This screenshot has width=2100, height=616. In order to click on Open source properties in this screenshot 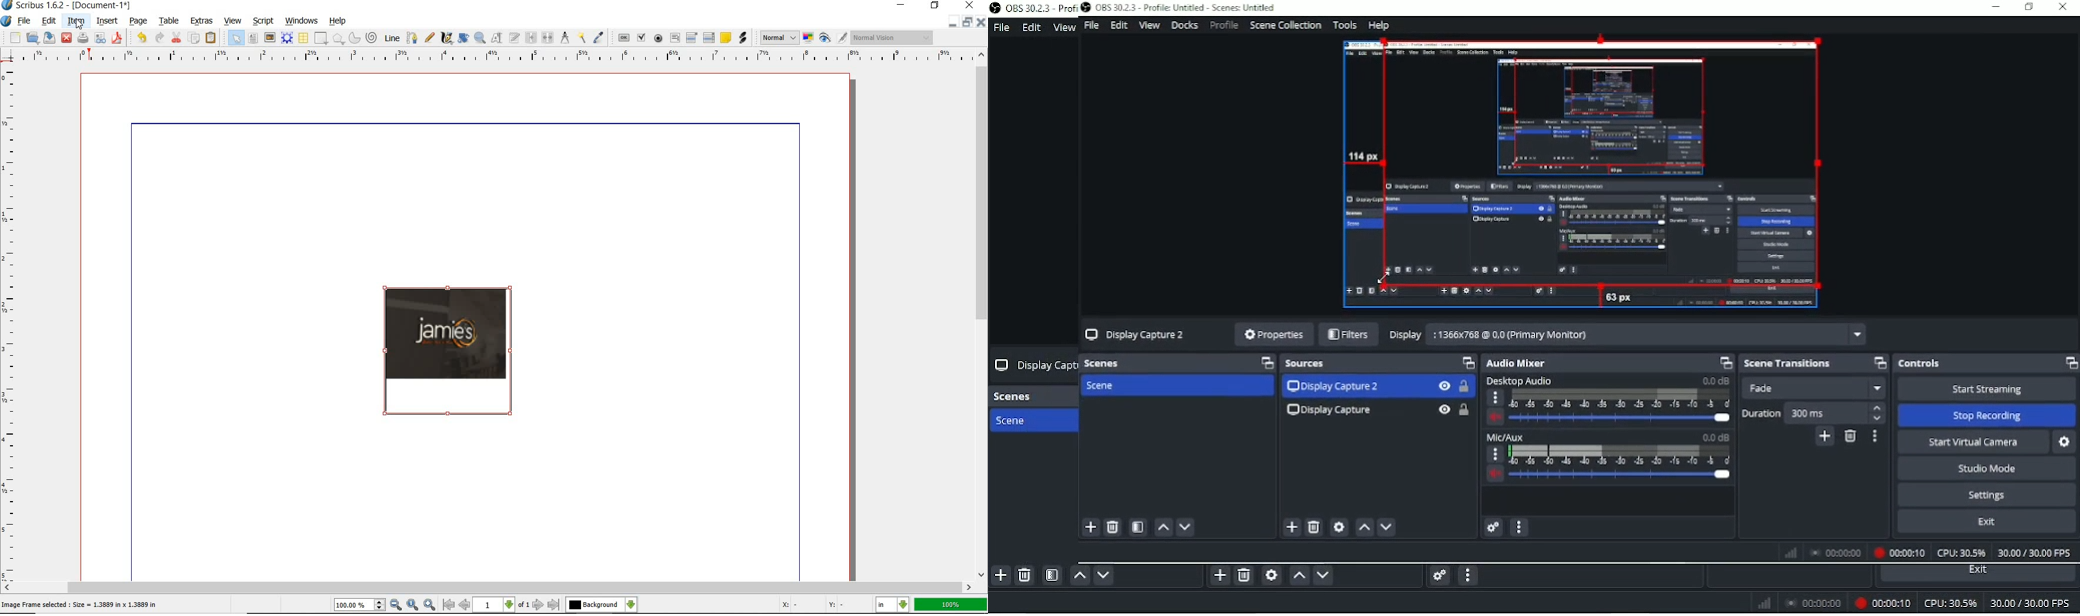, I will do `click(1271, 576)`.